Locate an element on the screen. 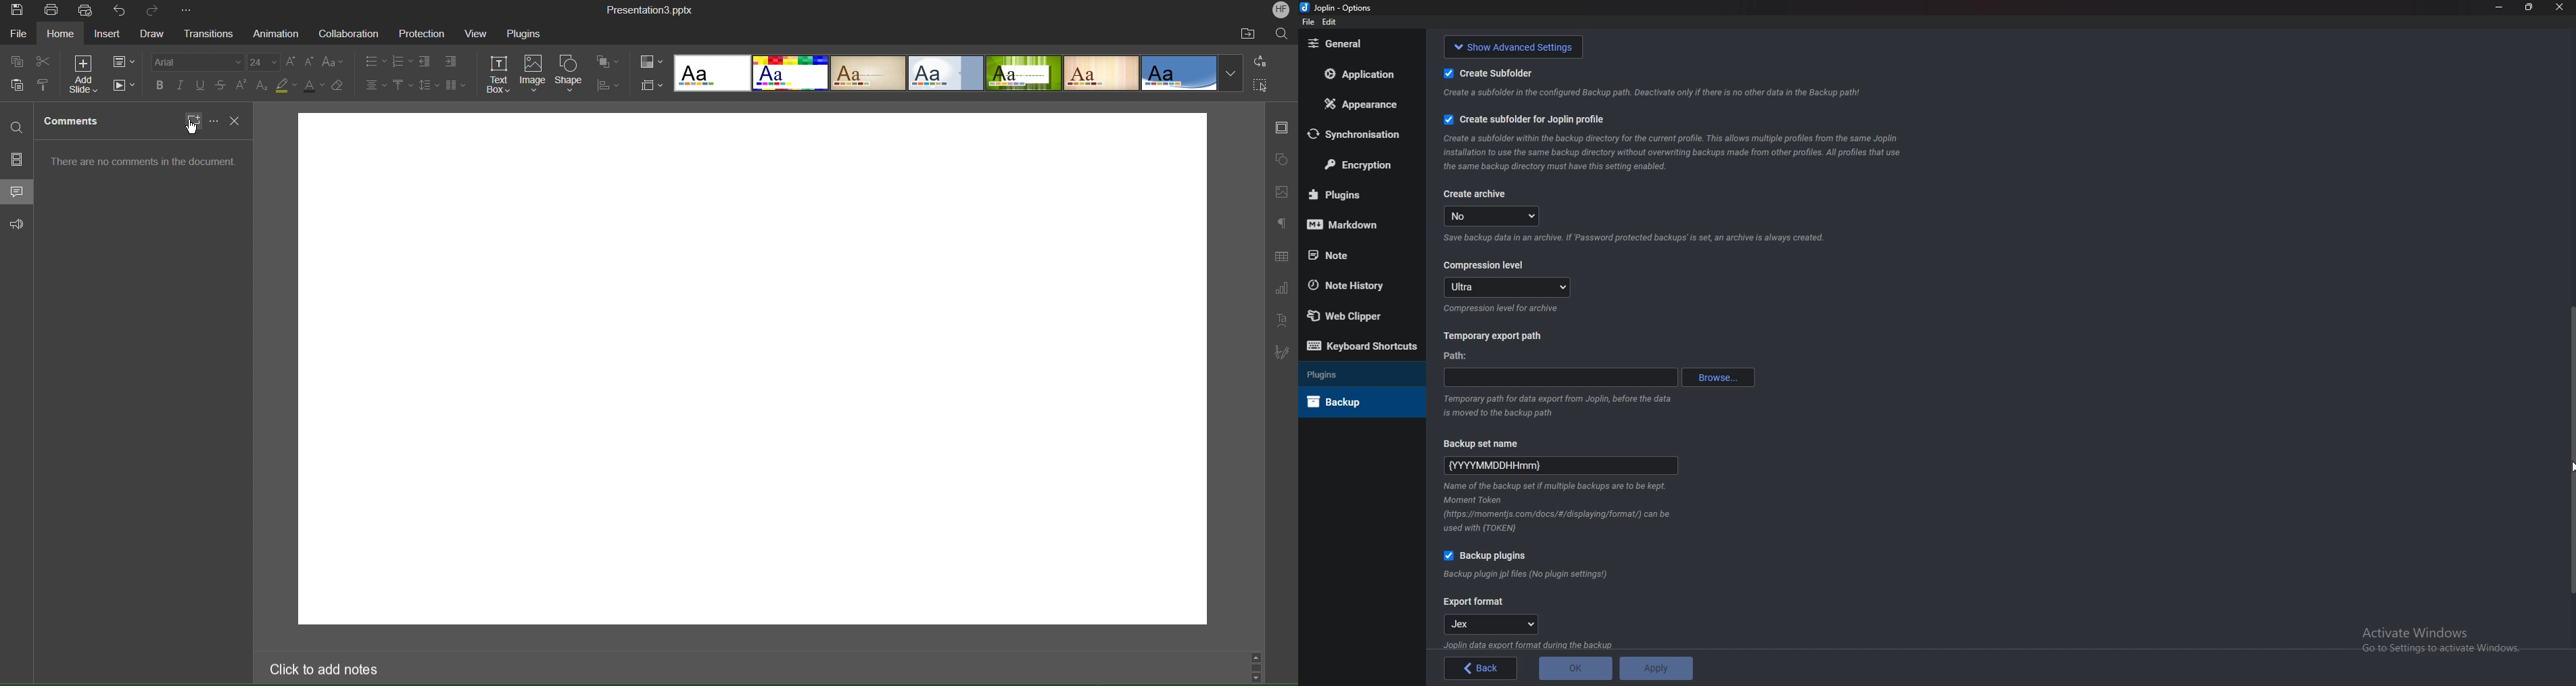  Backup plugins is located at coordinates (1487, 555).